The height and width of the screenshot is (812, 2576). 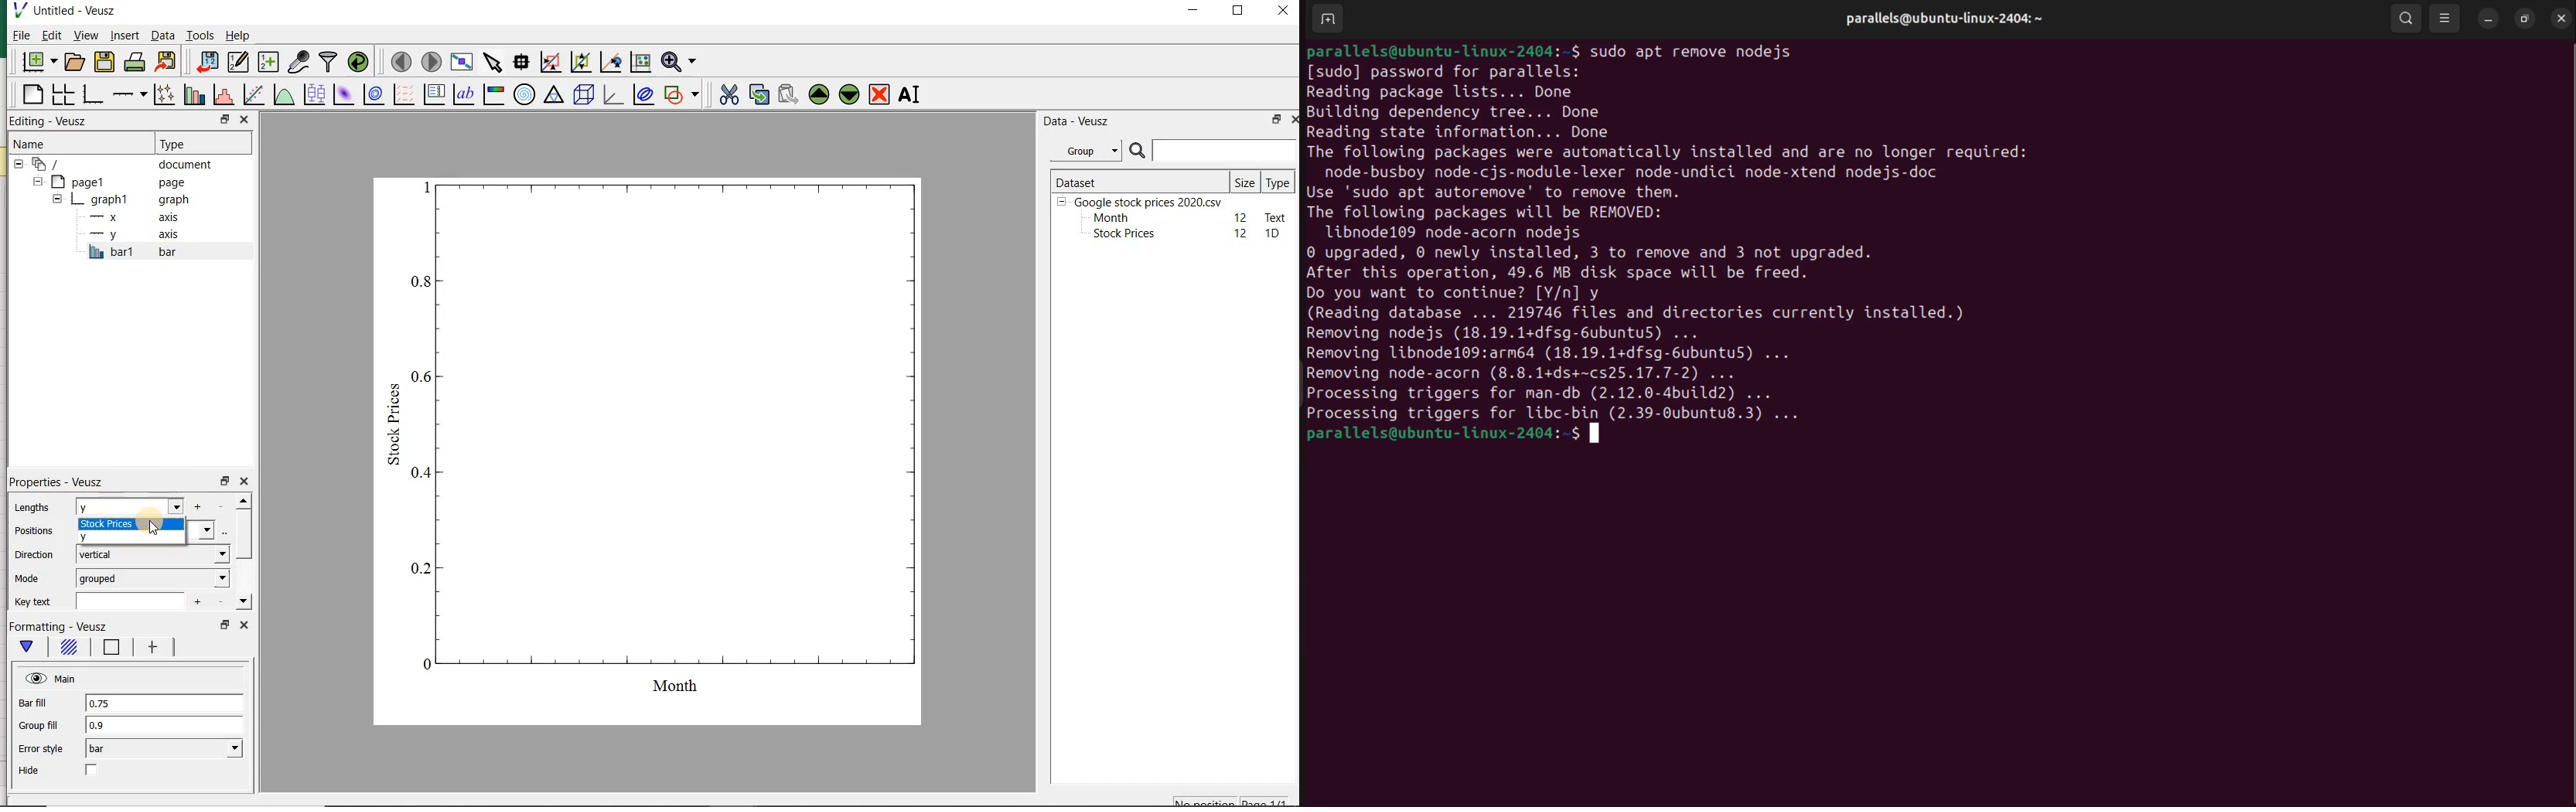 I want to click on move to the next page, so click(x=432, y=63).